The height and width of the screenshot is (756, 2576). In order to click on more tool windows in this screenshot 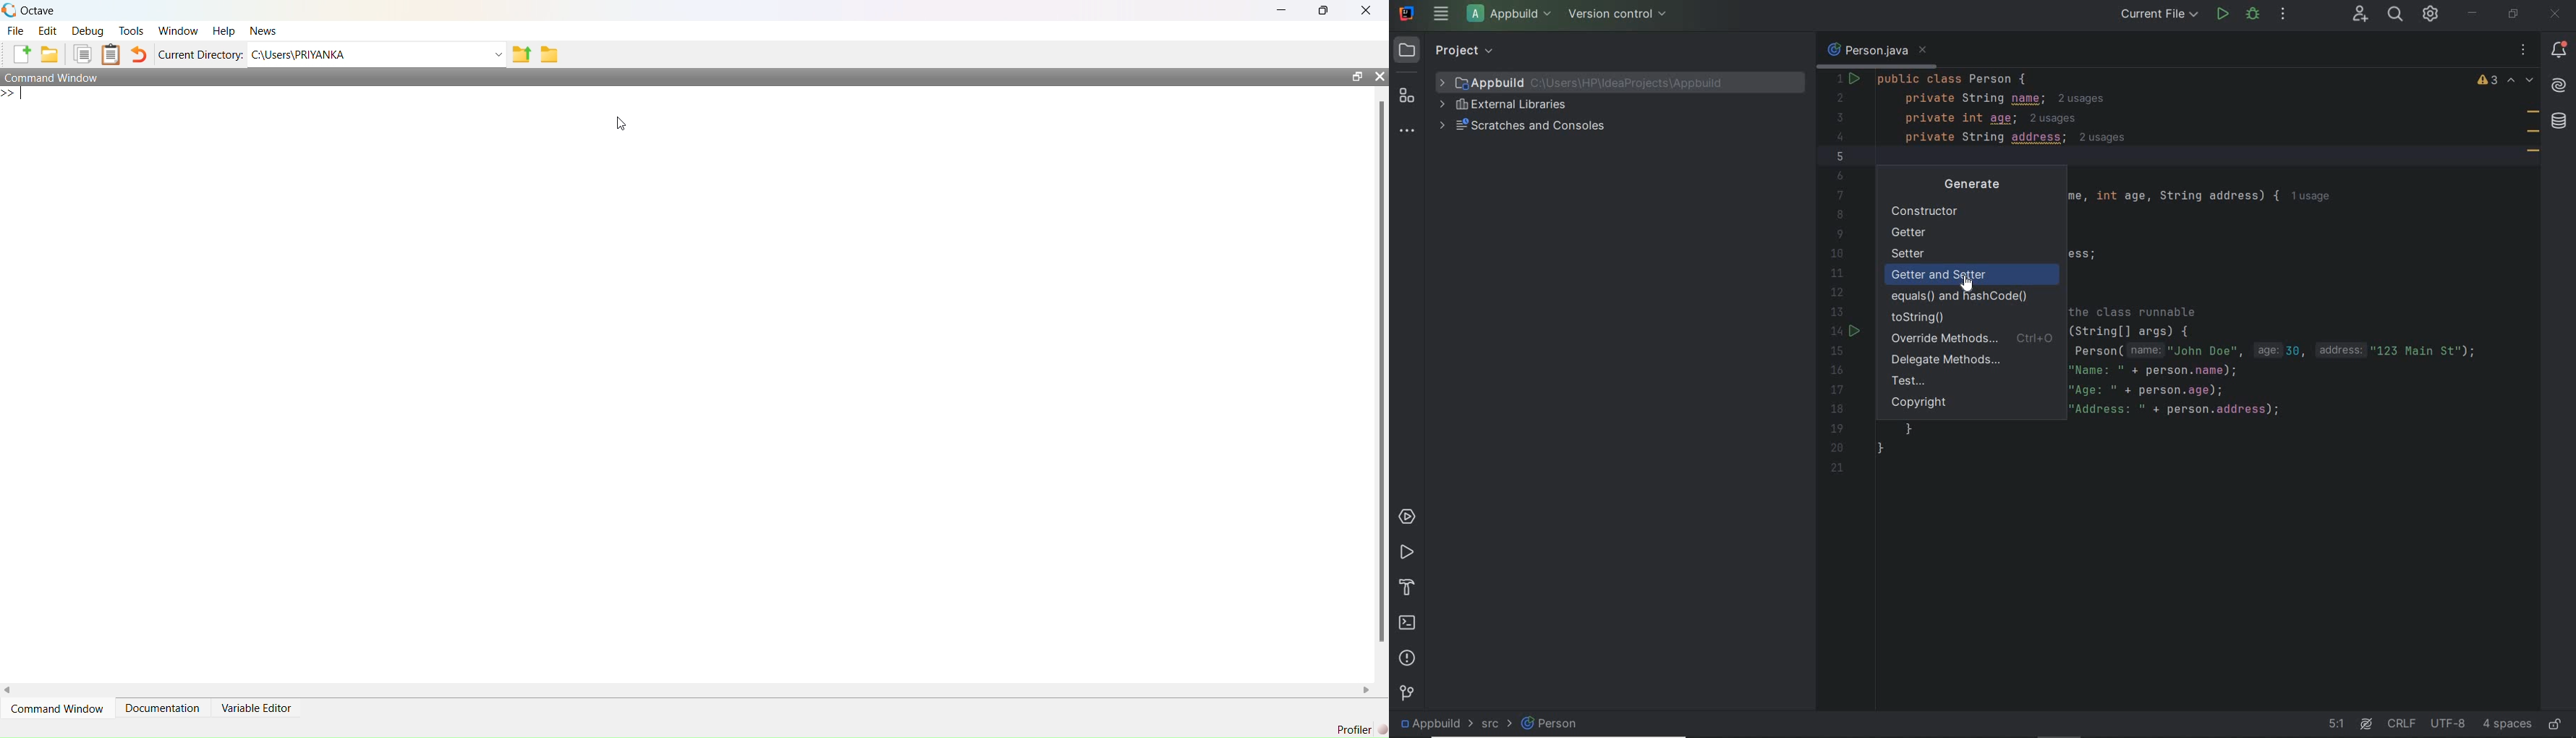, I will do `click(1406, 132)`.